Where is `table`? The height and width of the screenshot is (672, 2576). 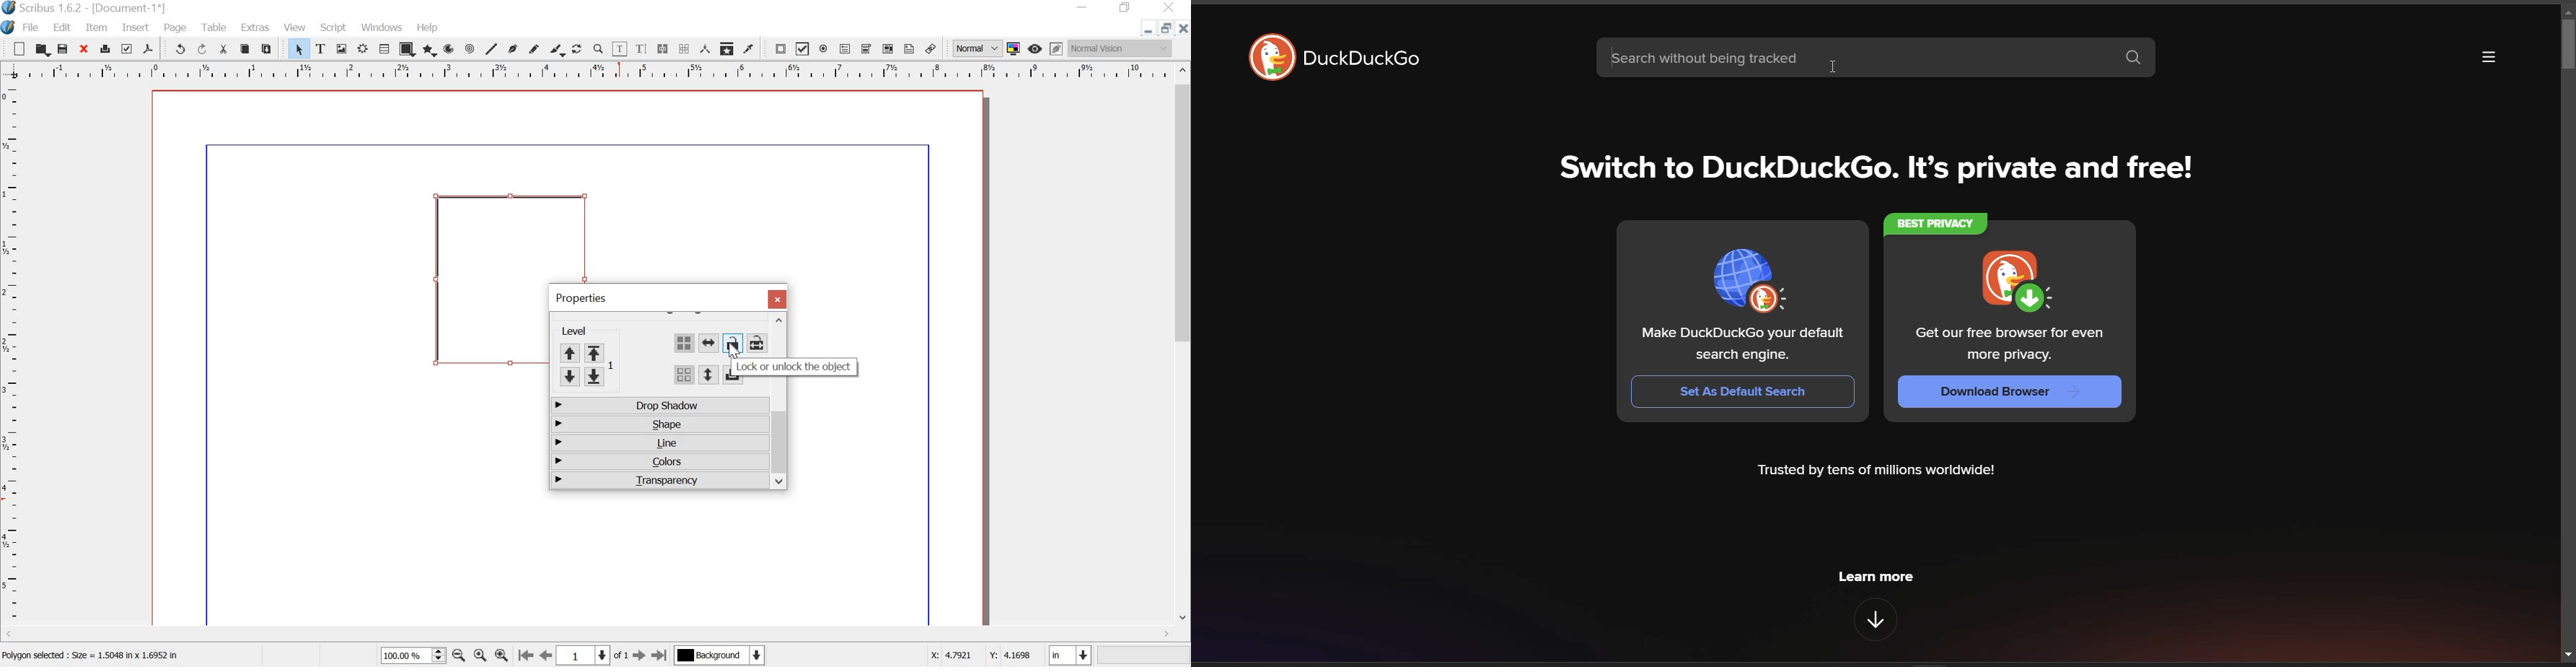 table is located at coordinates (215, 28).